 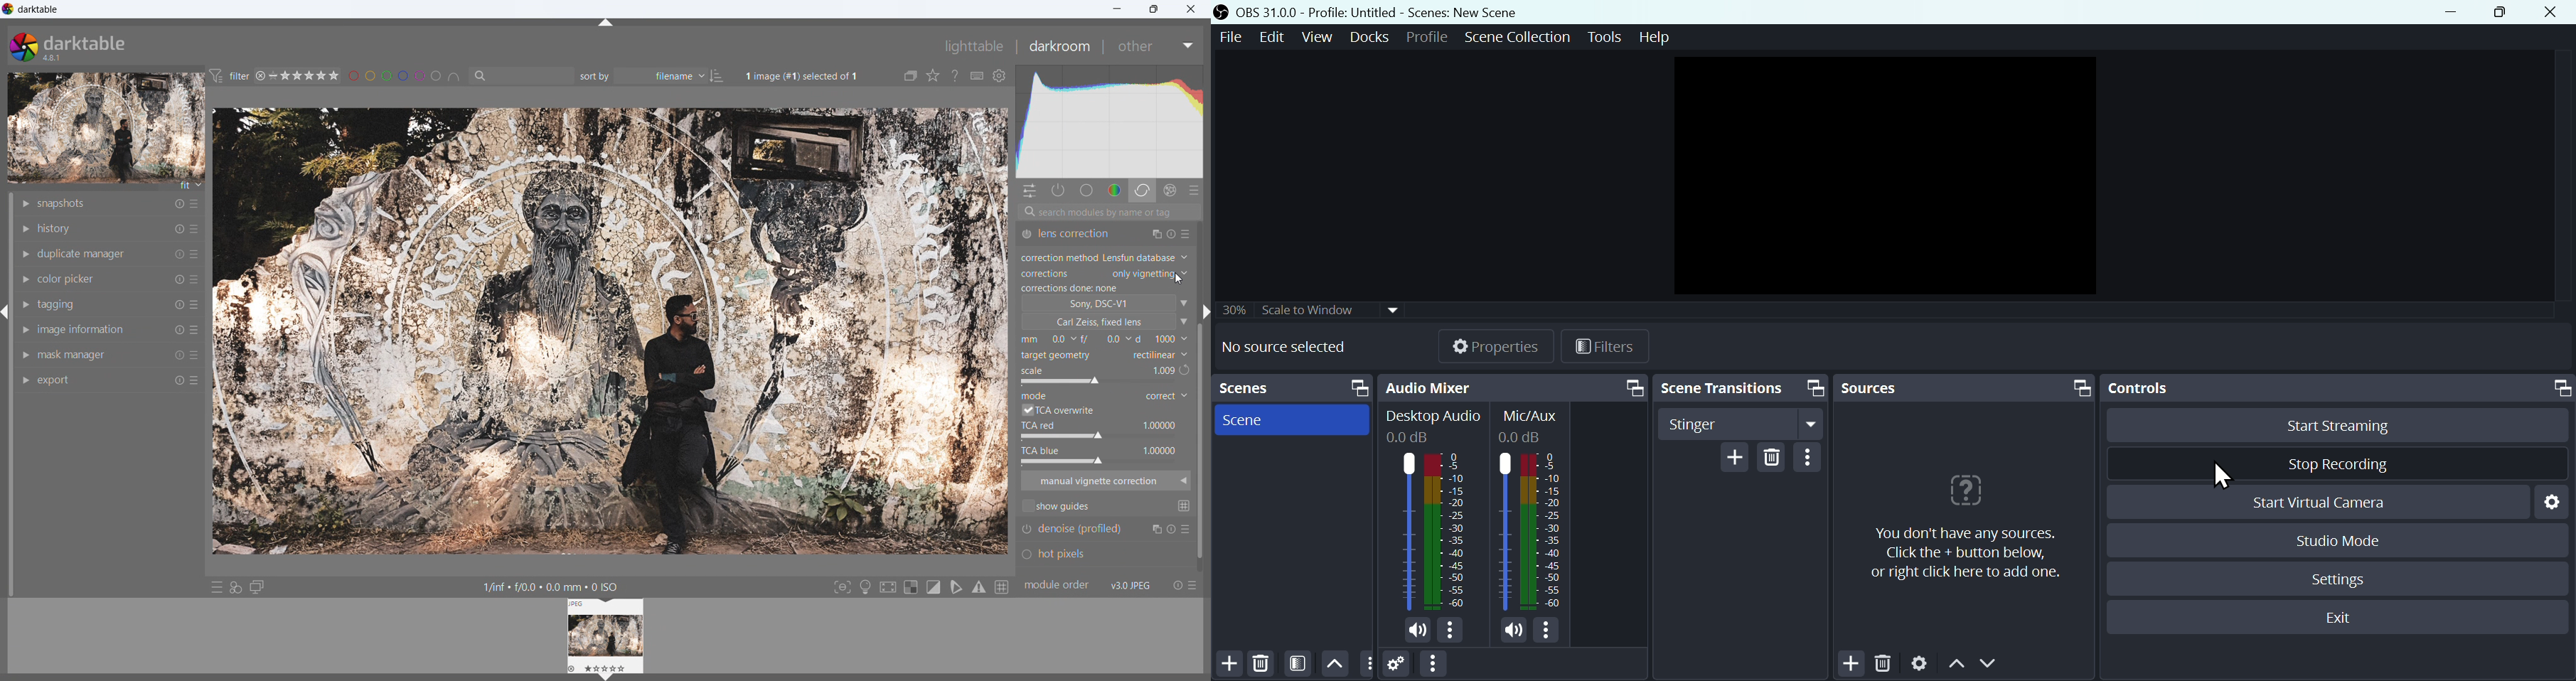 I want to click on define shortcuts, so click(x=977, y=76).